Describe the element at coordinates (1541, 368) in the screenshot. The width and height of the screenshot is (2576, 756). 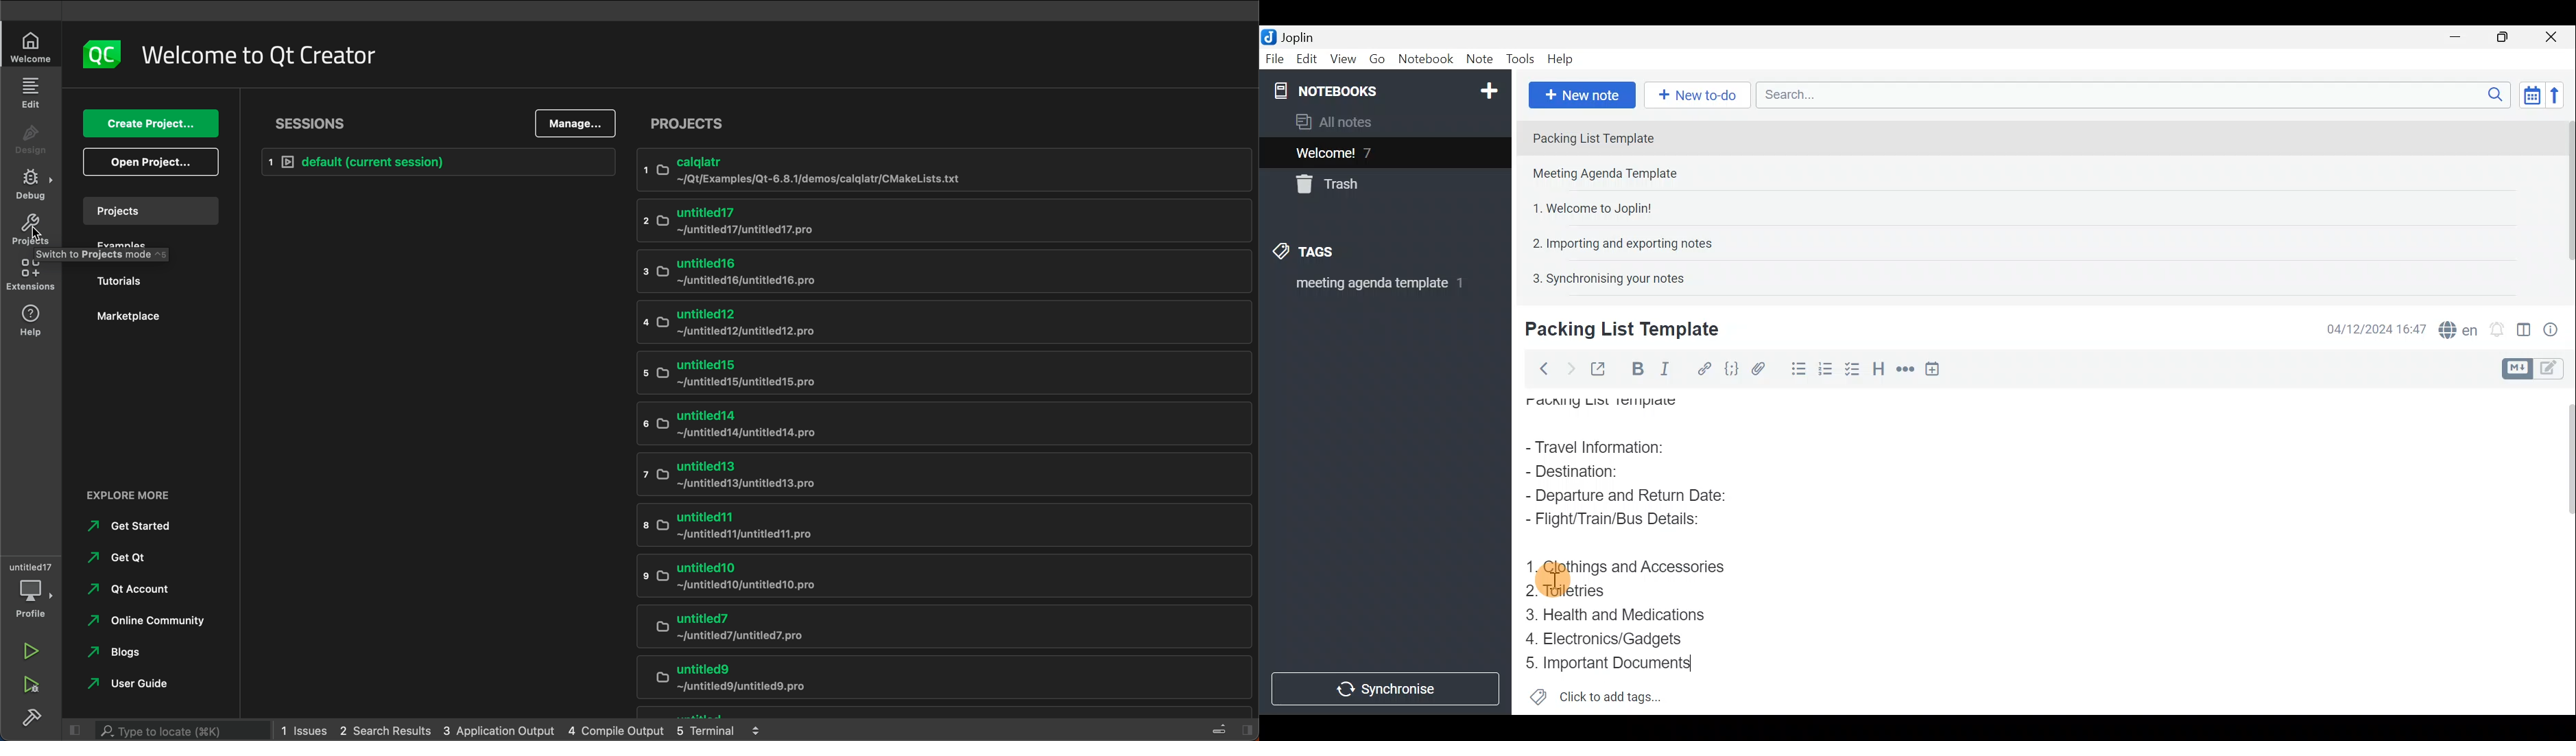
I see `Back` at that location.